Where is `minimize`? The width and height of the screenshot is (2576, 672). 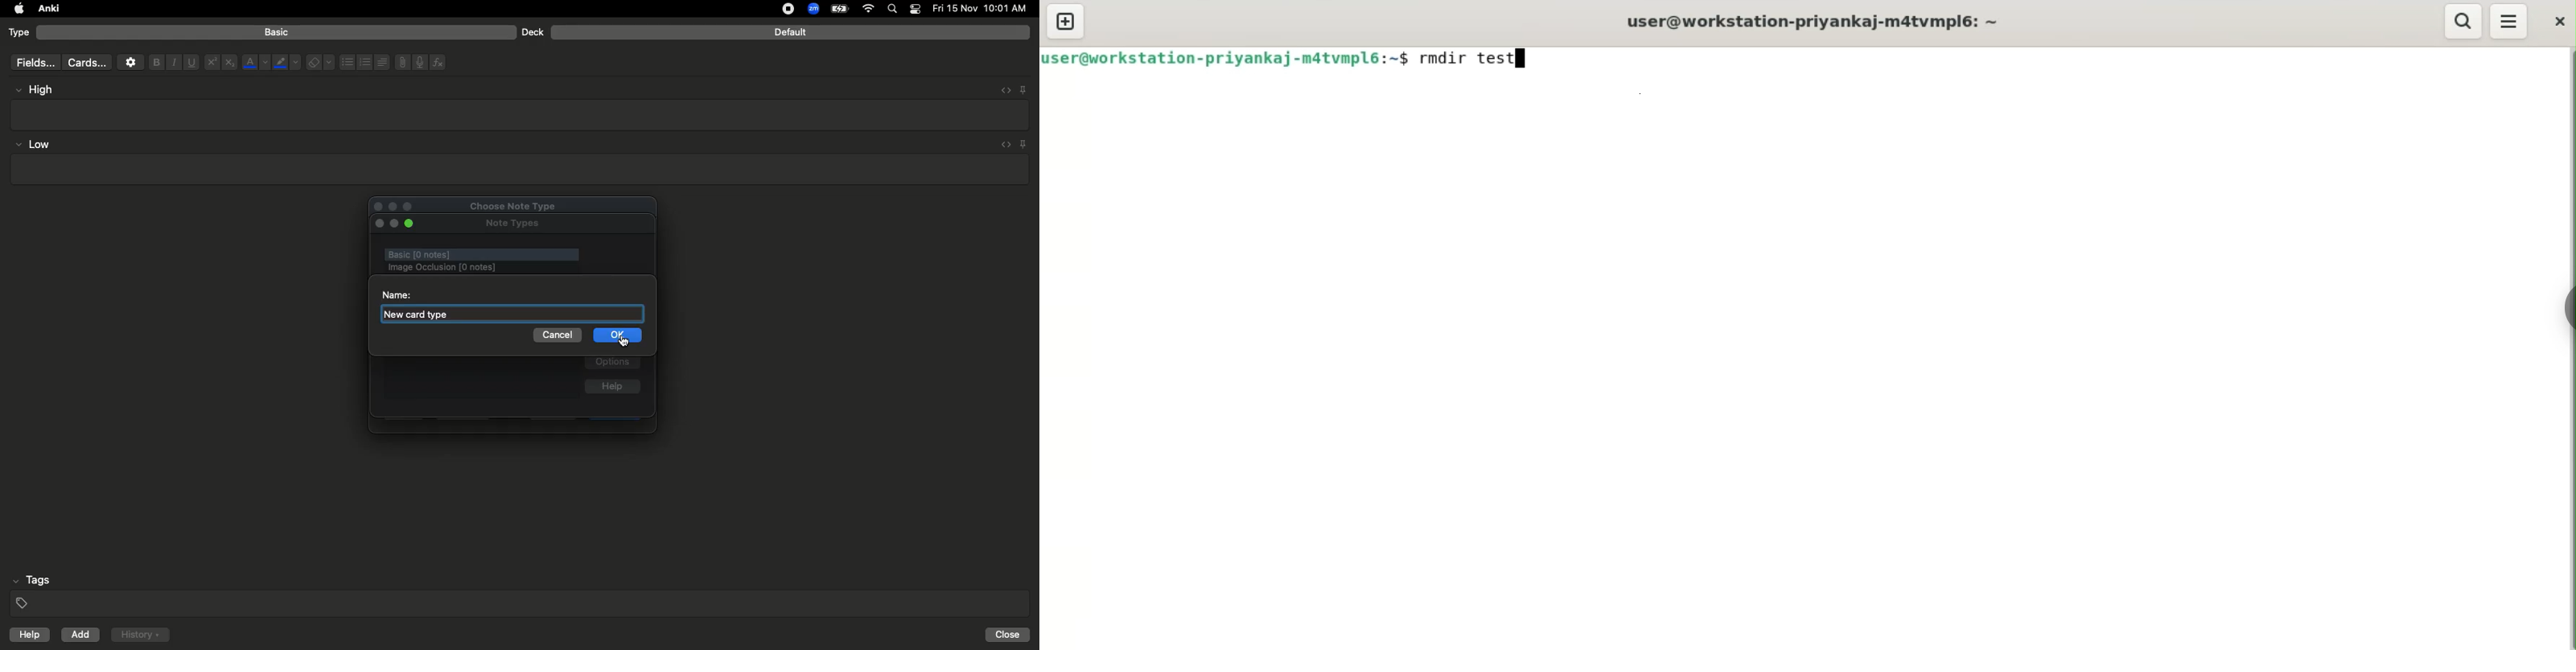
minimize is located at coordinates (394, 225).